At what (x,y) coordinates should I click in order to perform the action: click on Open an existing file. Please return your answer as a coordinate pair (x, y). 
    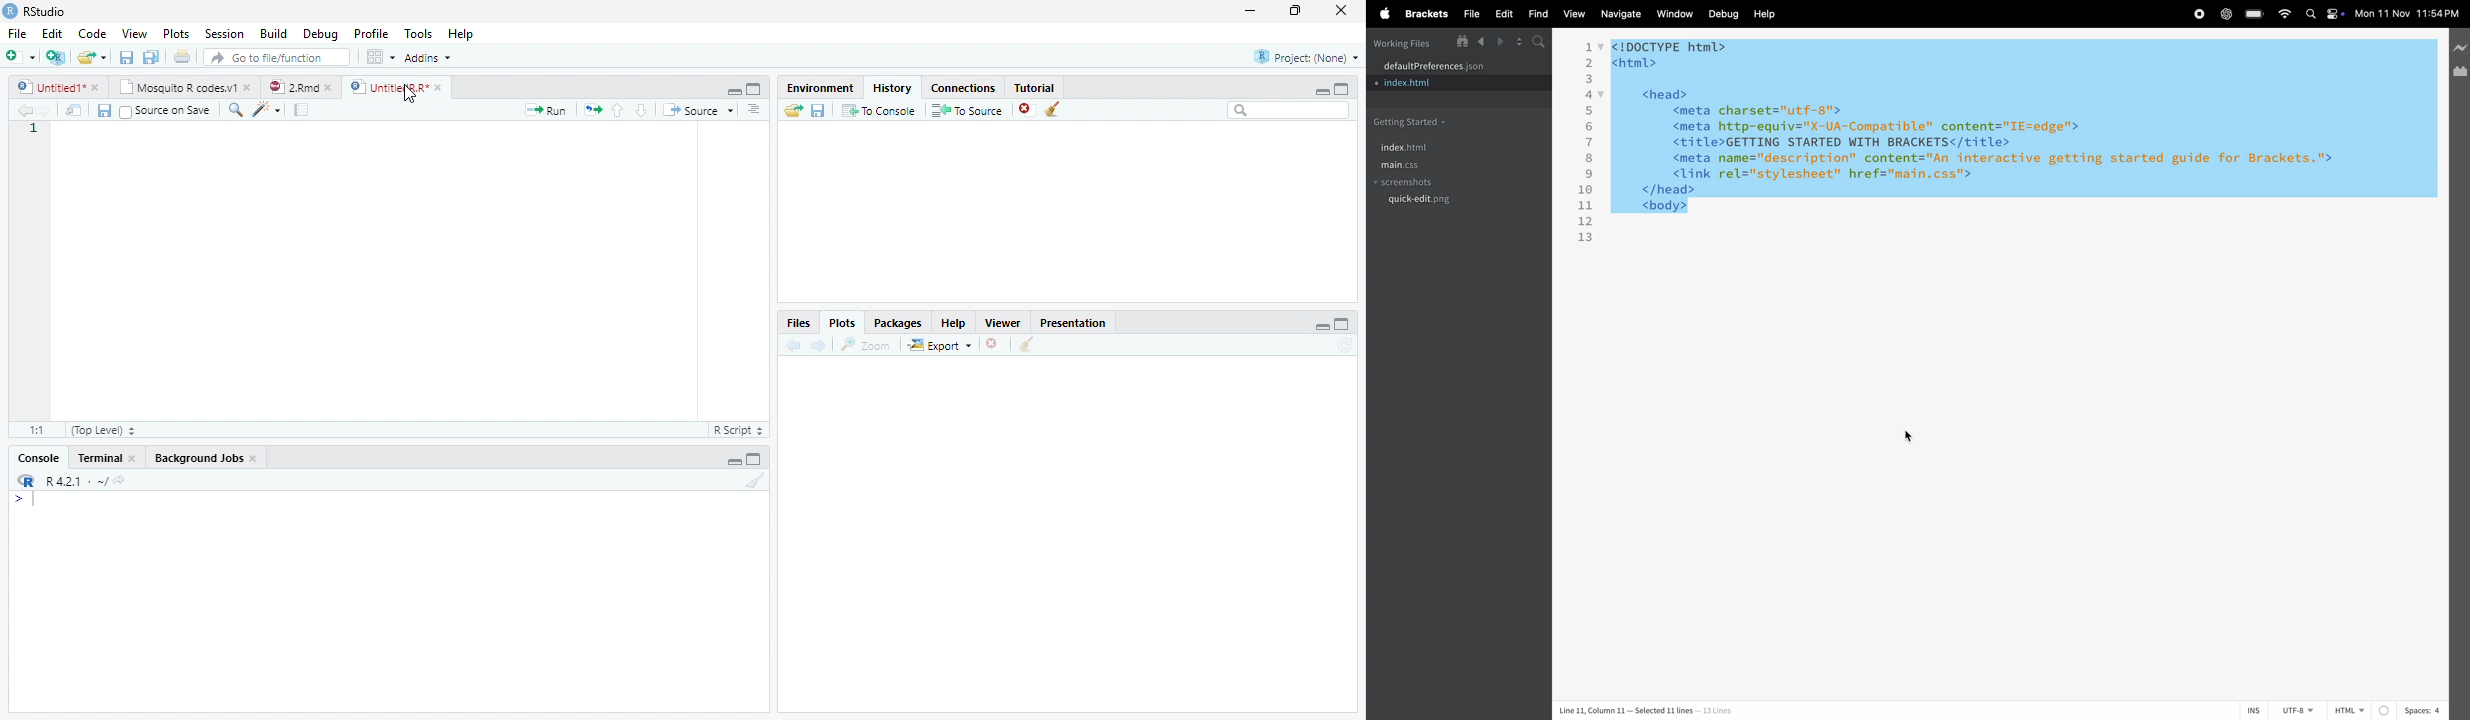
    Looking at the image, I should click on (85, 57).